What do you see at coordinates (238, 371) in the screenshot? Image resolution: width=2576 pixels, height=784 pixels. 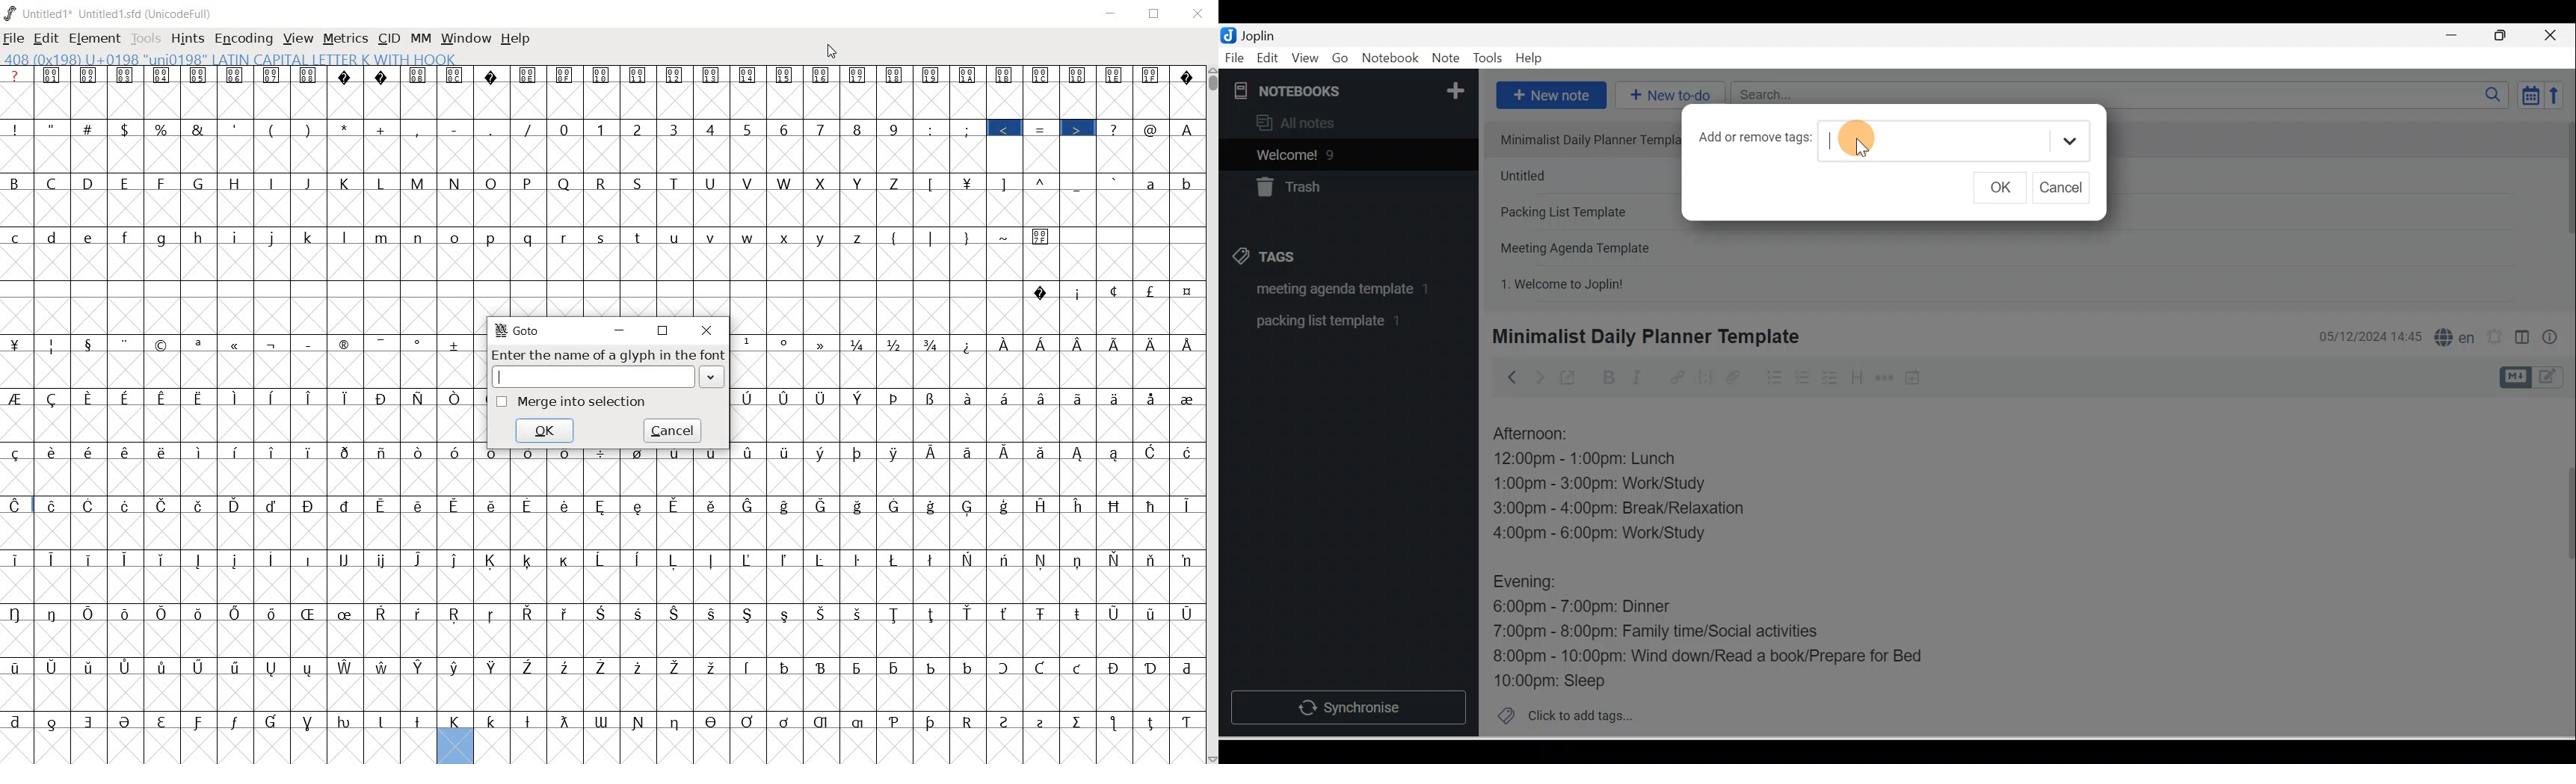 I see `empty glyph slots` at bounding box center [238, 371].